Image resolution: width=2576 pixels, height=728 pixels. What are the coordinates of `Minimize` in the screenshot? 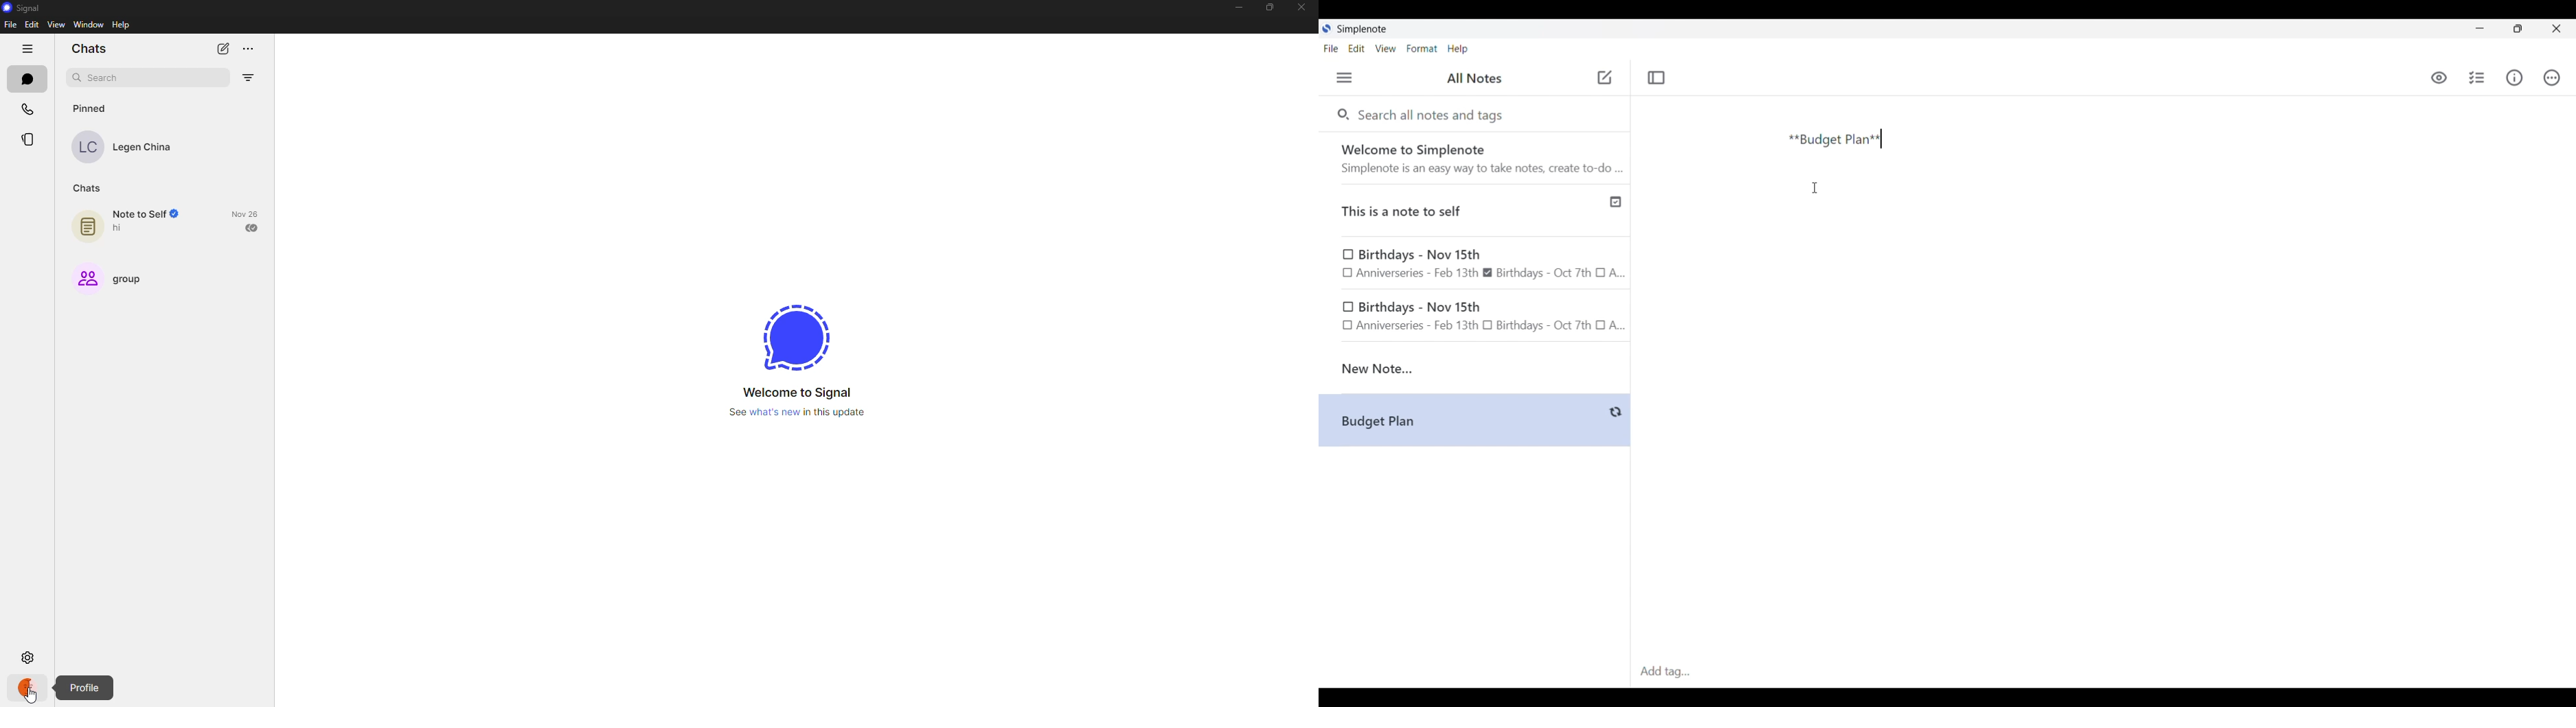 It's located at (2480, 28).